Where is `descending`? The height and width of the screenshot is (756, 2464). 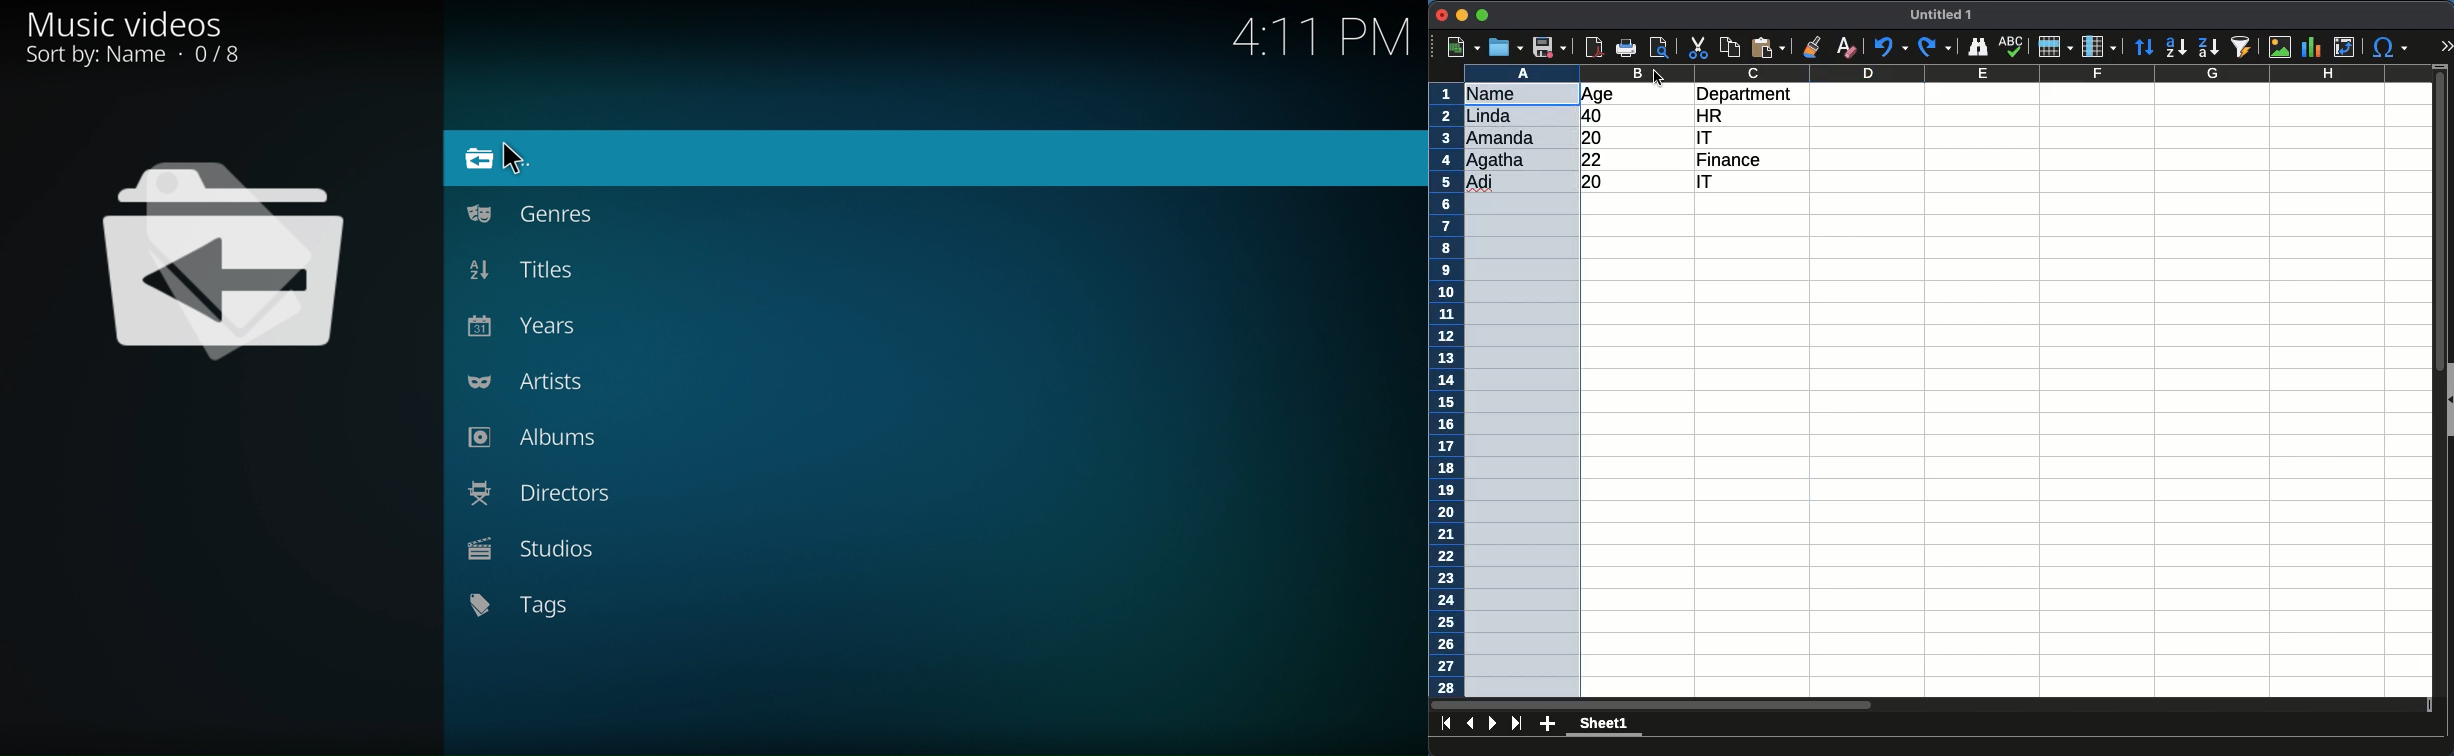 descending is located at coordinates (2207, 46).